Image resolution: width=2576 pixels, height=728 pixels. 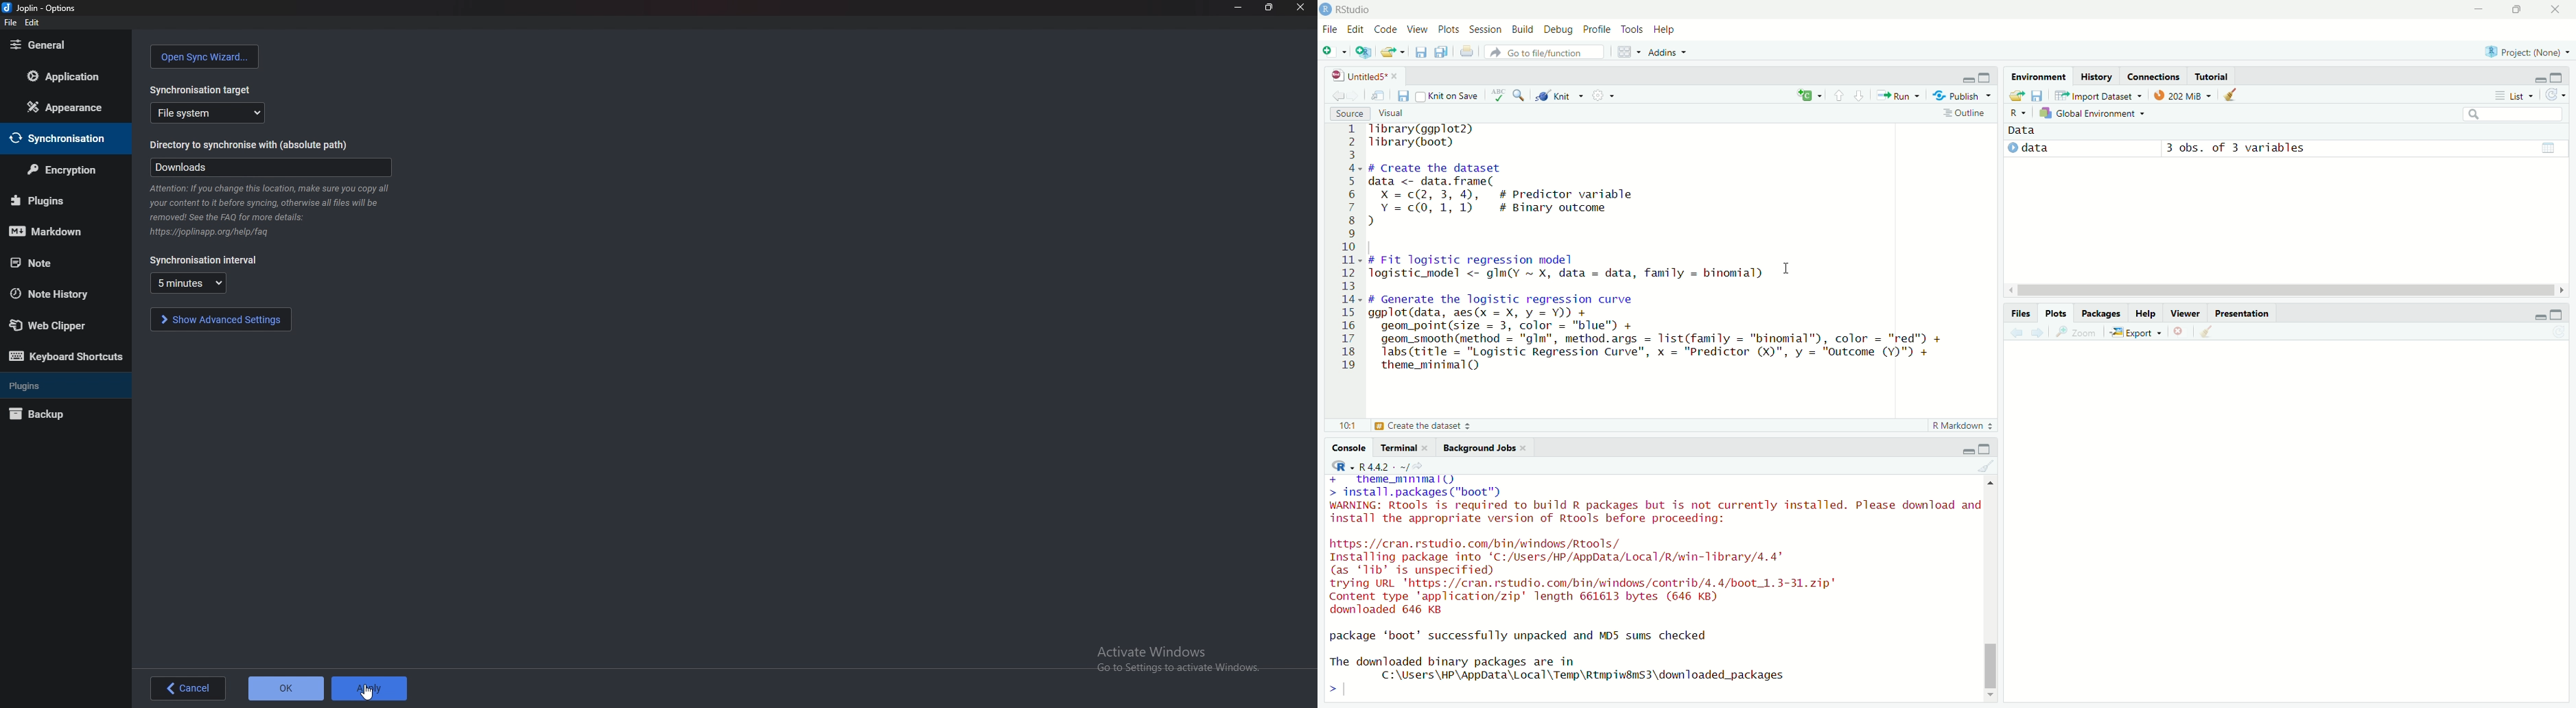 I want to click on 202 MiB, so click(x=2183, y=94).